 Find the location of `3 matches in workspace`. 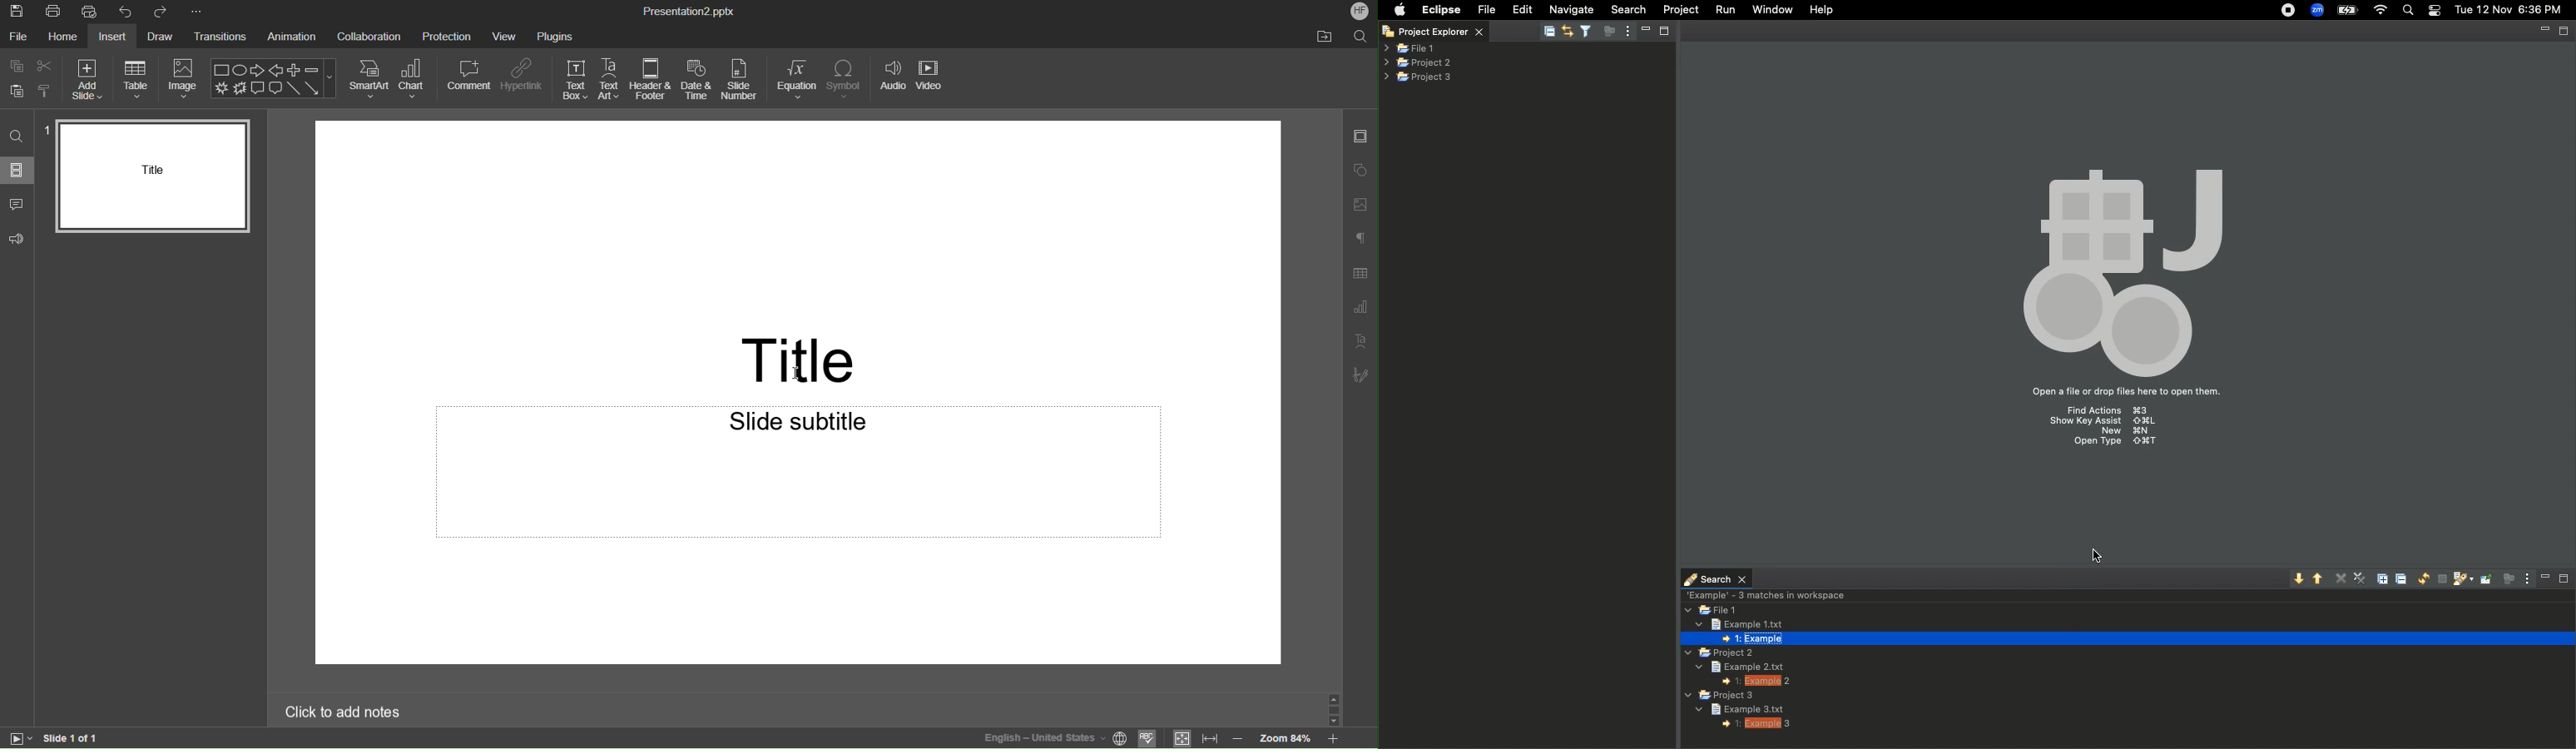

3 matches in workspace is located at coordinates (1765, 594).